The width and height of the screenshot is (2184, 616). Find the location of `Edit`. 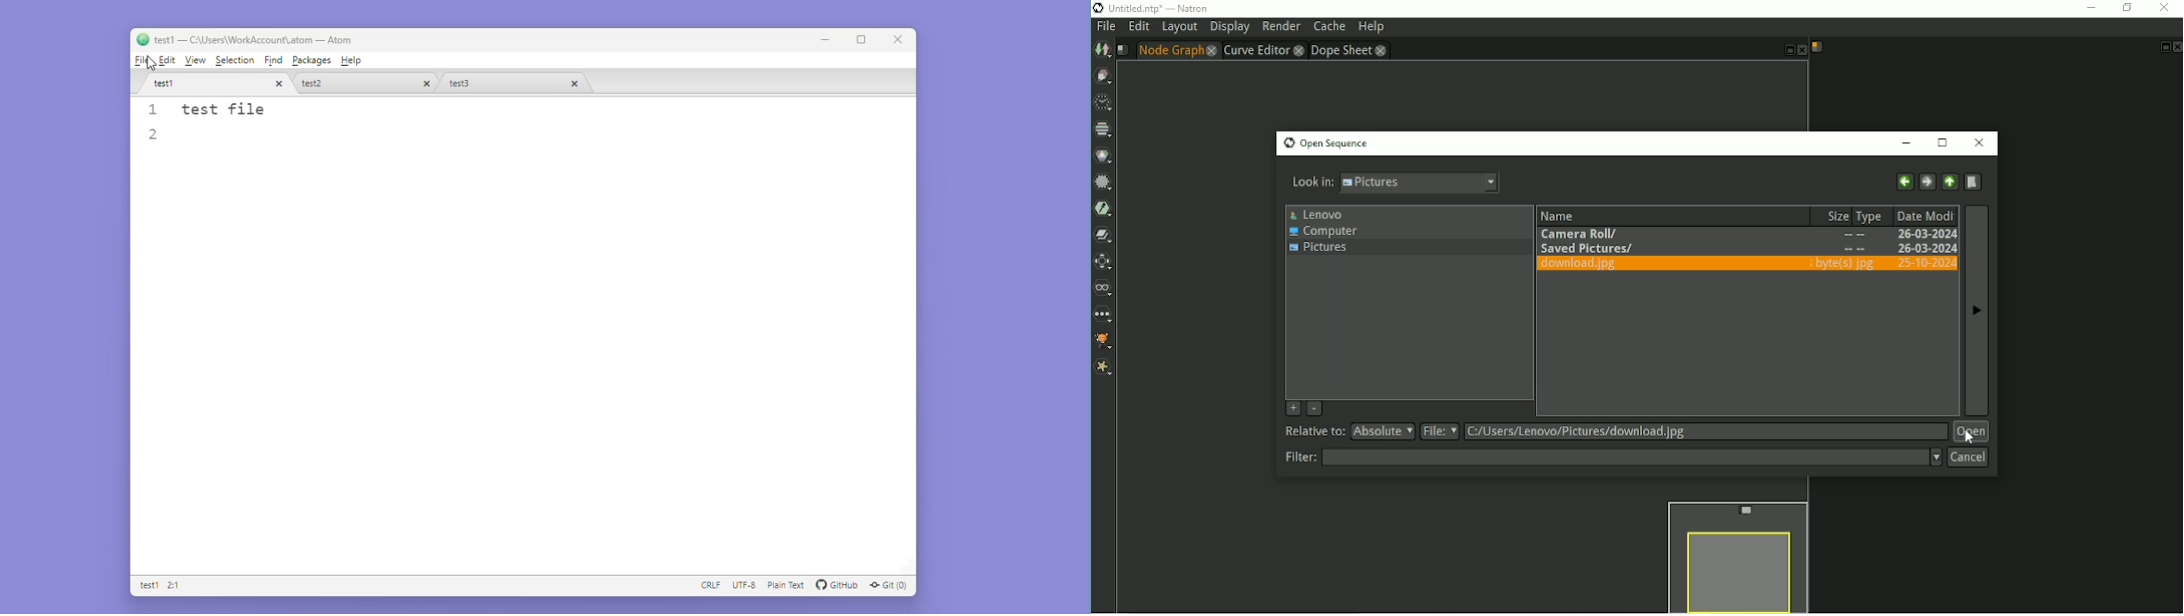

Edit is located at coordinates (168, 61).